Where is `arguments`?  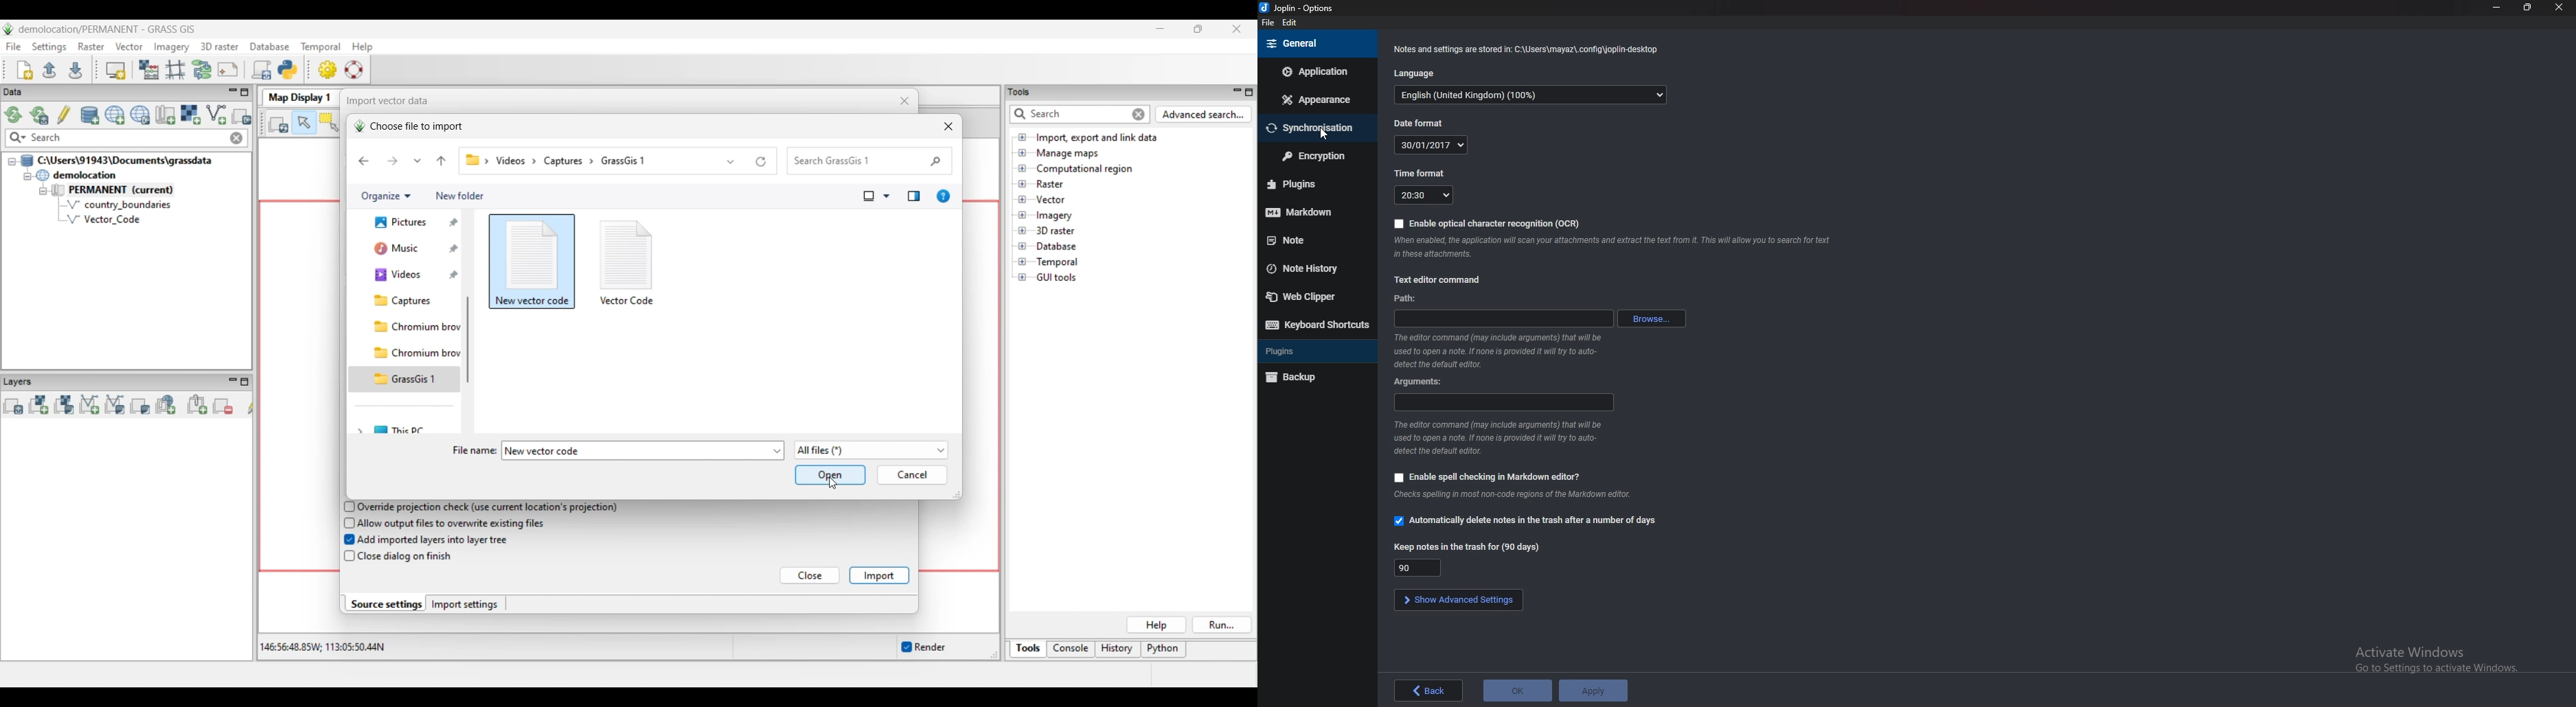
arguments is located at coordinates (1504, 402).